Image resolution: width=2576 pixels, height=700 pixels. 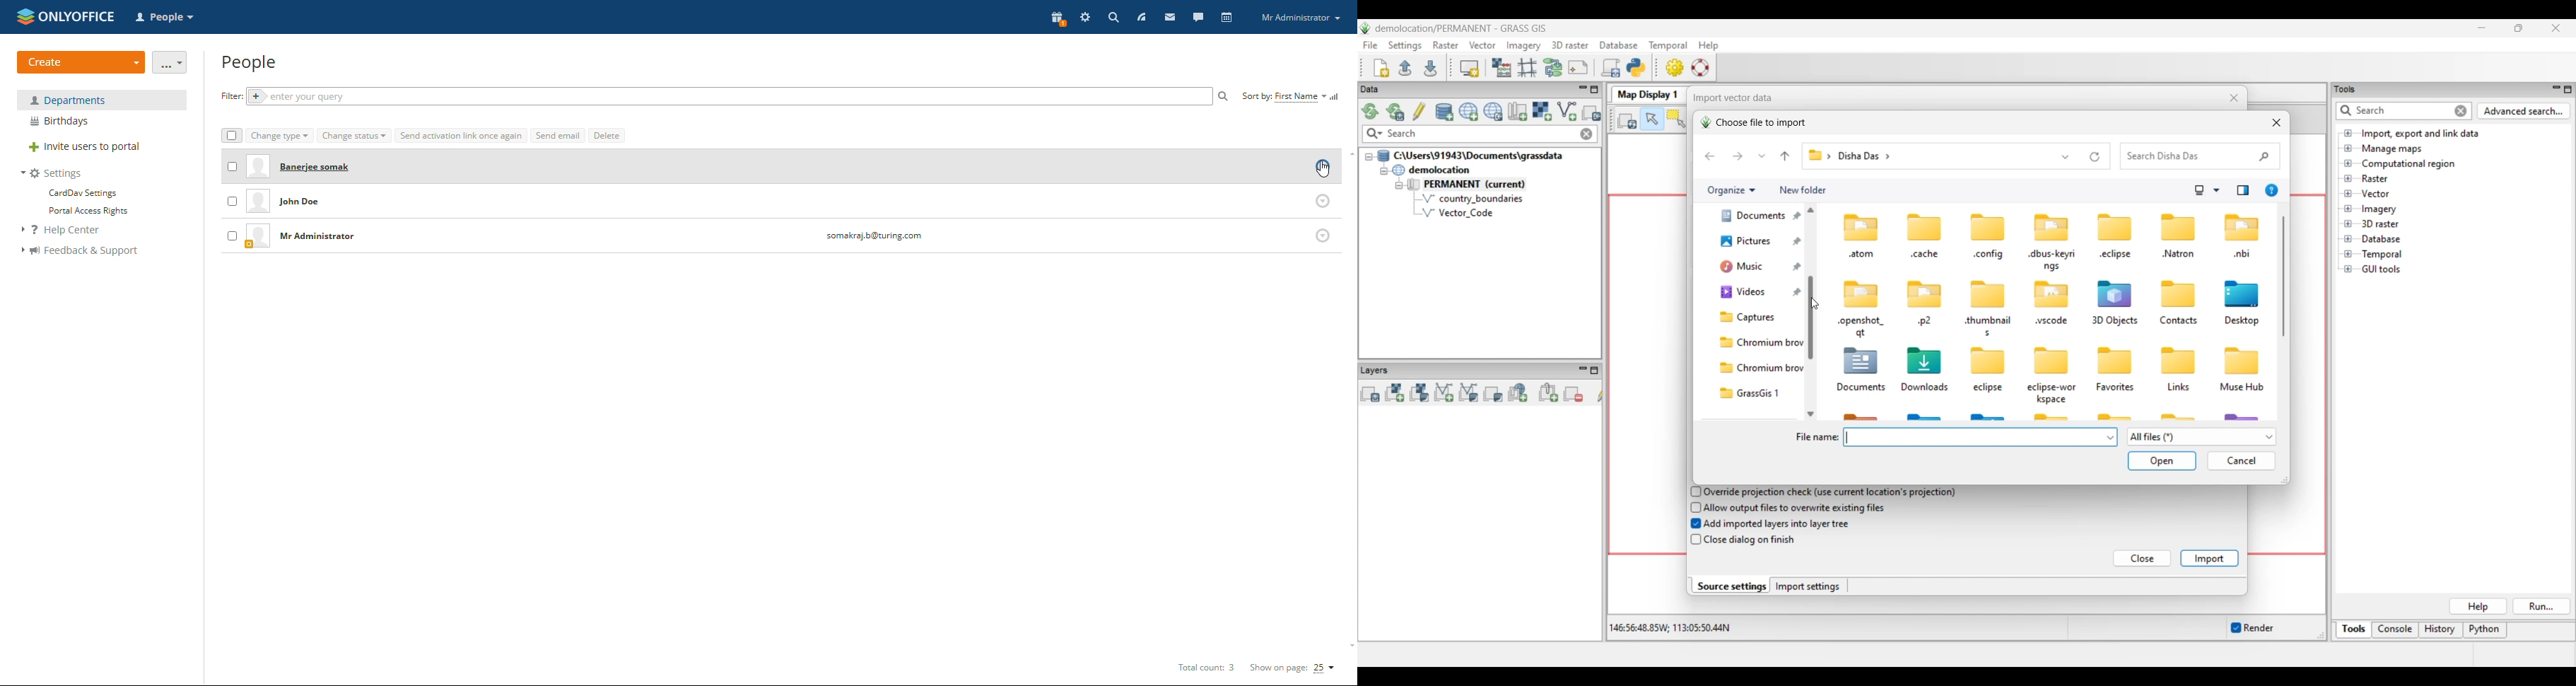 What do you see at coordinates (1226, 17) in the screenshot?
I see `calendar` at bounding box center [1226, 17].